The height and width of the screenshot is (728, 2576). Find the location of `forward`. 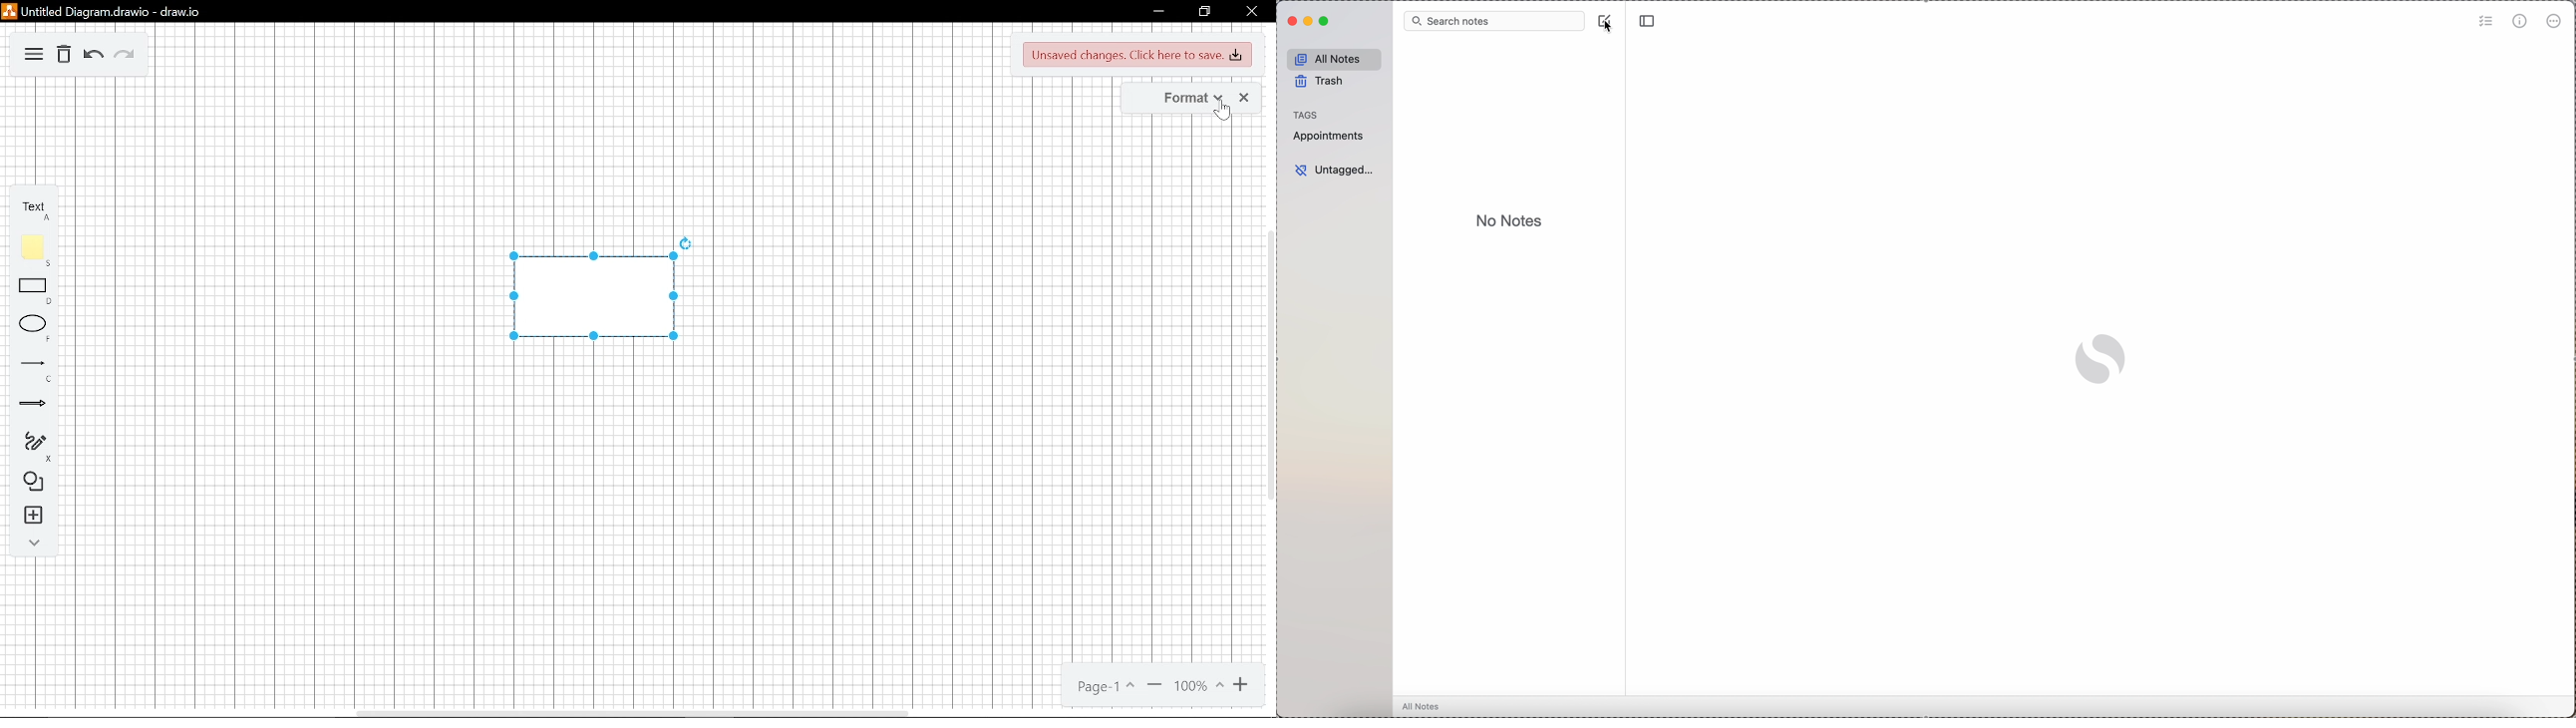

forward is located at coordinates (126, 56).